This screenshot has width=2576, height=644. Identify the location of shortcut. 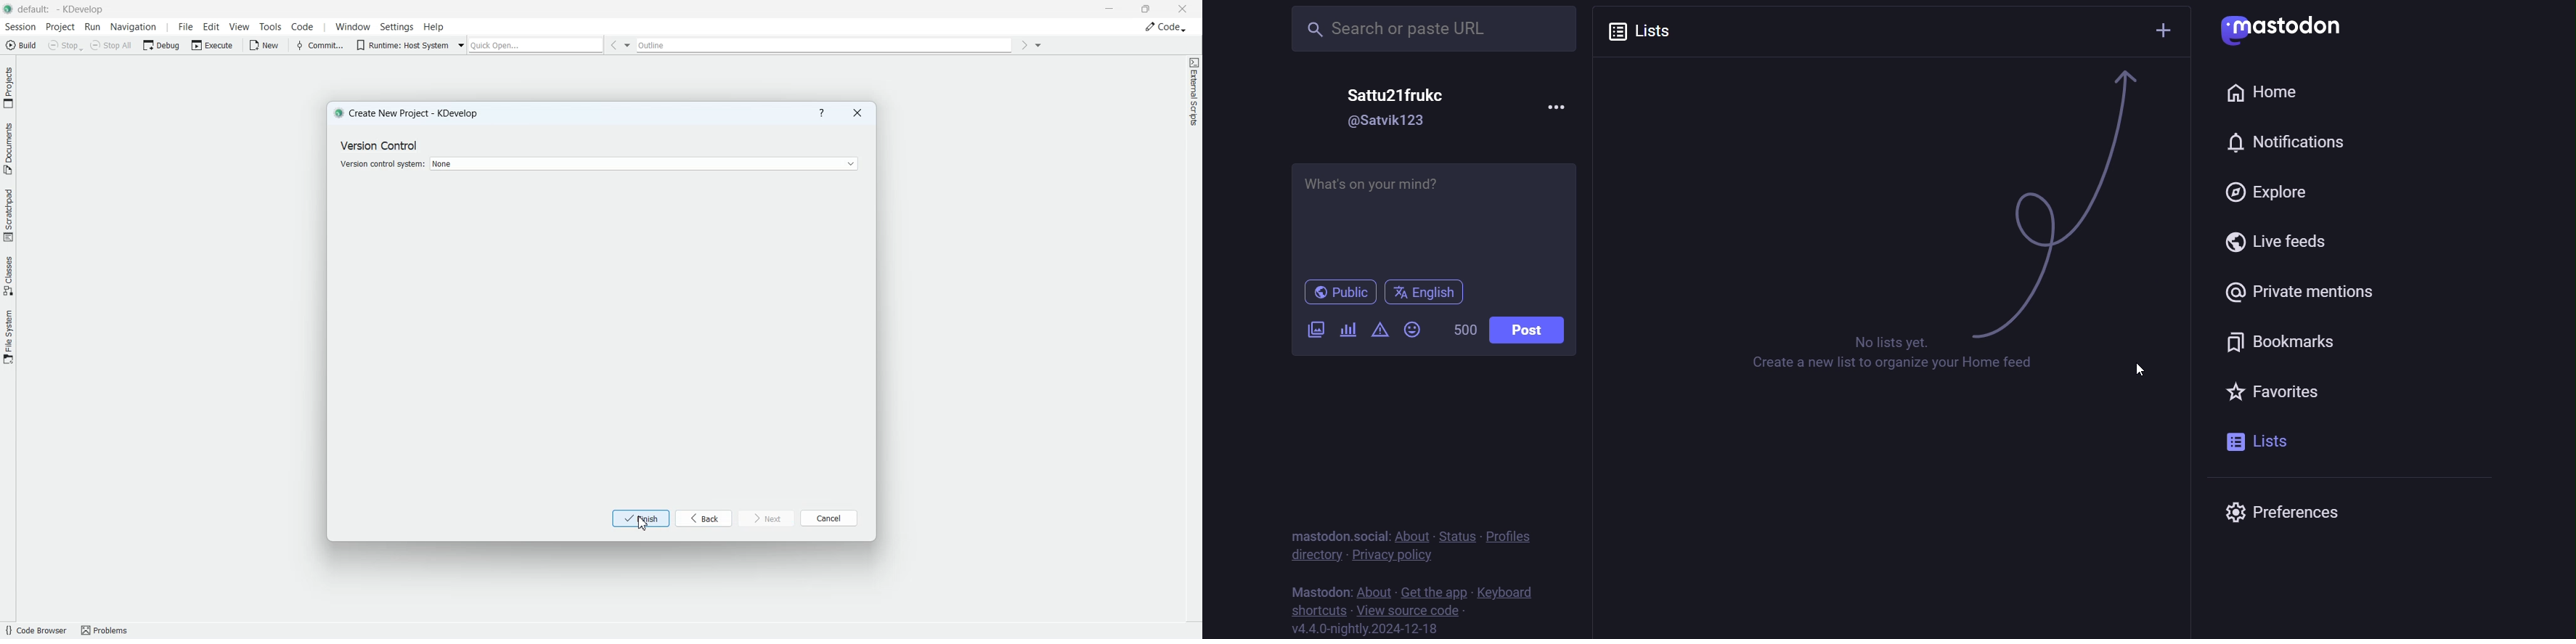
(1315, 610).